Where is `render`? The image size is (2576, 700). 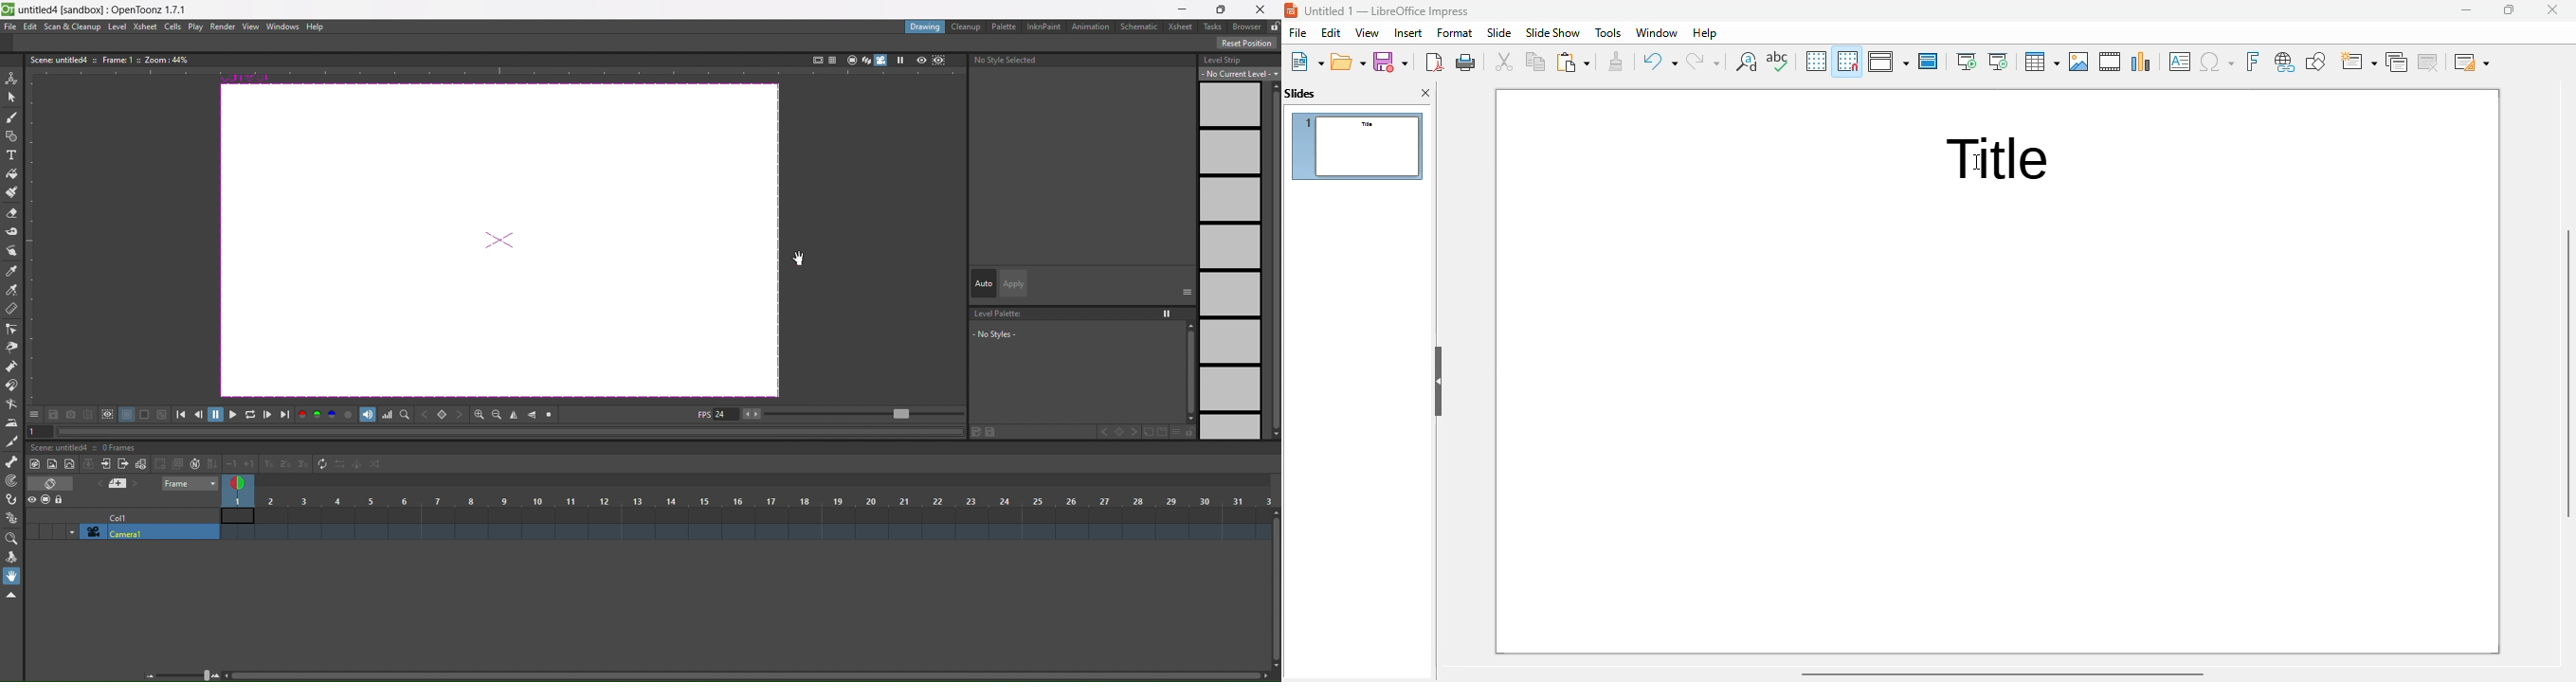
render is located at coordinates (224, 27).